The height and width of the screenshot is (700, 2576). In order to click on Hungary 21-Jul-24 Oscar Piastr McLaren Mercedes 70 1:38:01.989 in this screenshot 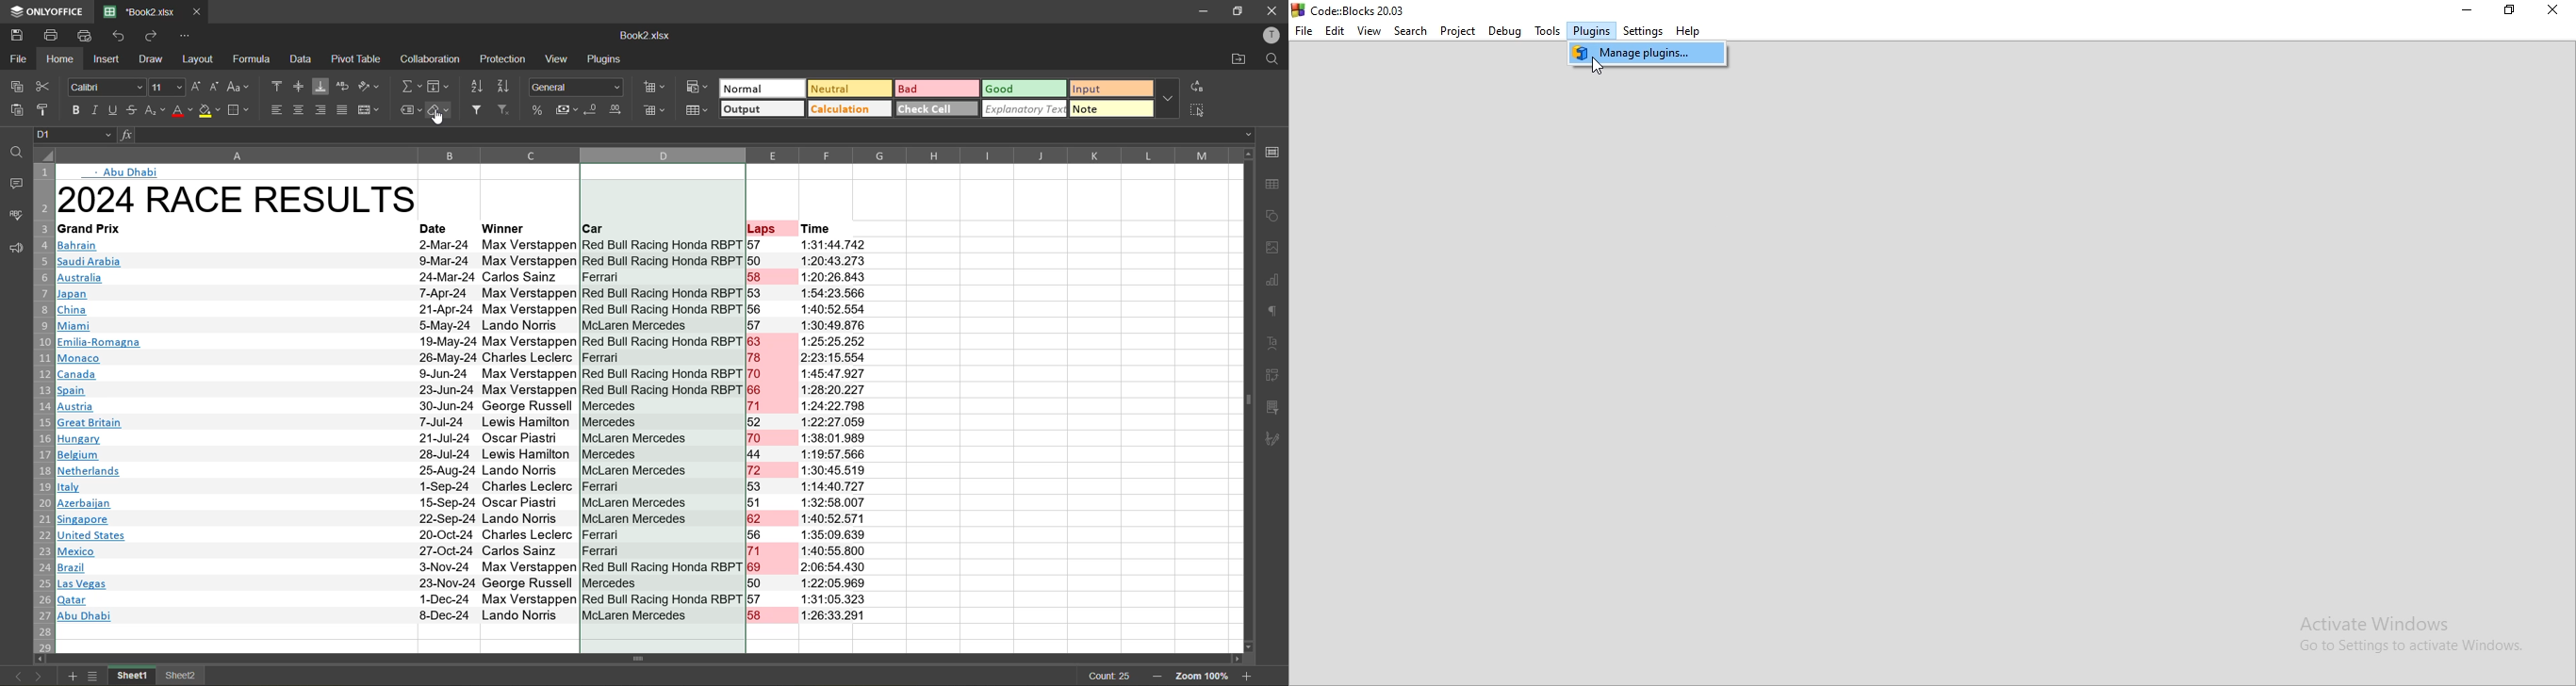, I will do `click(466, 438)`.